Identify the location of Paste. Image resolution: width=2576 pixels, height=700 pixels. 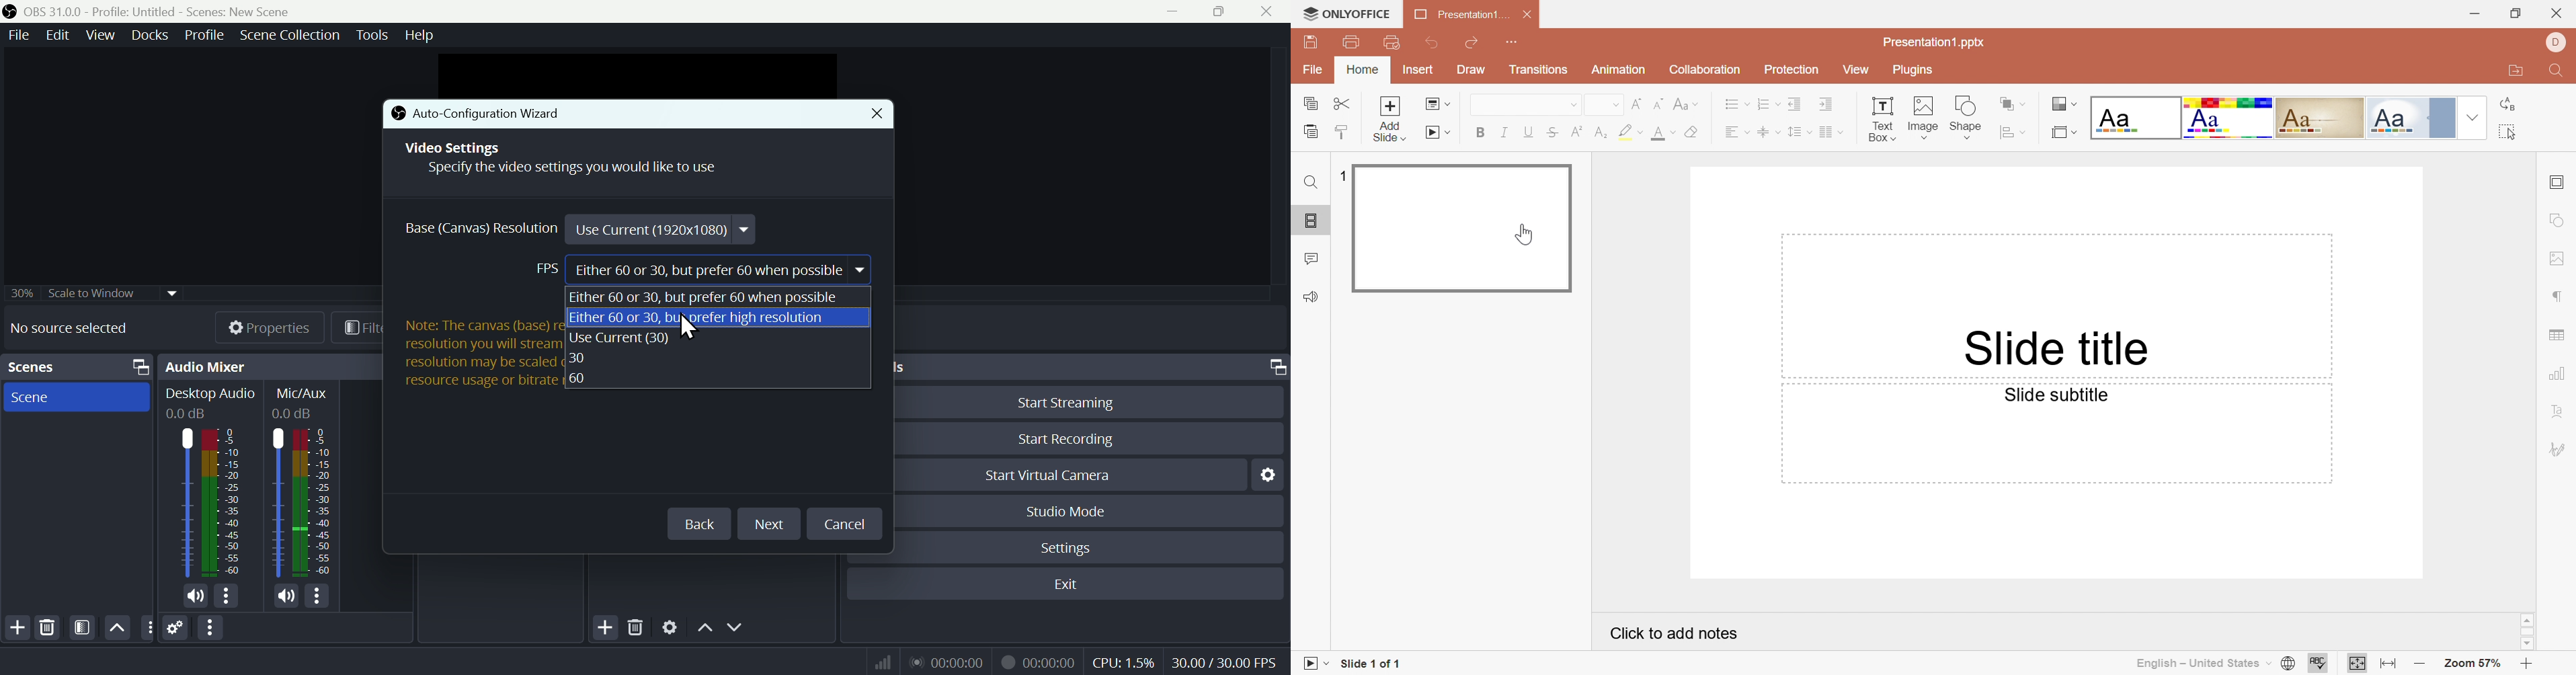
(1311, 129).